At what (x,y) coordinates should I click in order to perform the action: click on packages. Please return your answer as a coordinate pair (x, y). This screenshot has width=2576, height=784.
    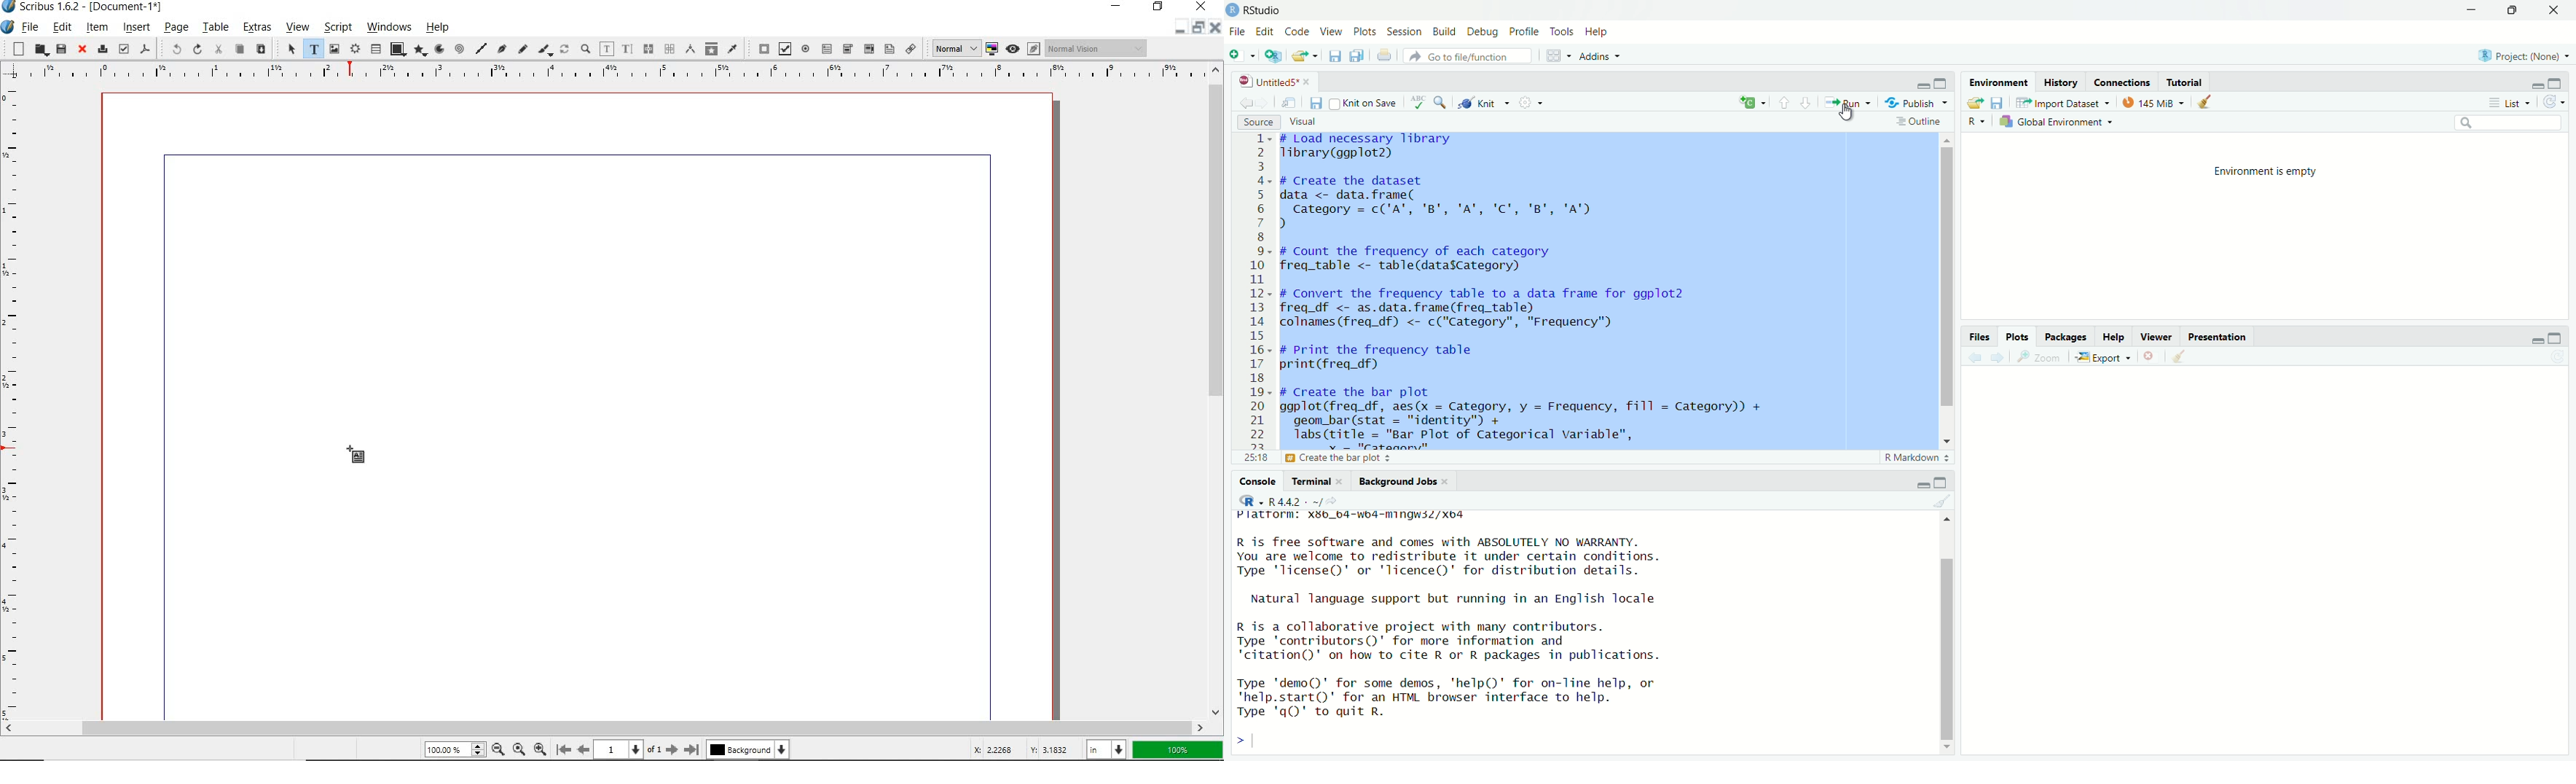
    Looking at the image, I should click on (2065, 337).